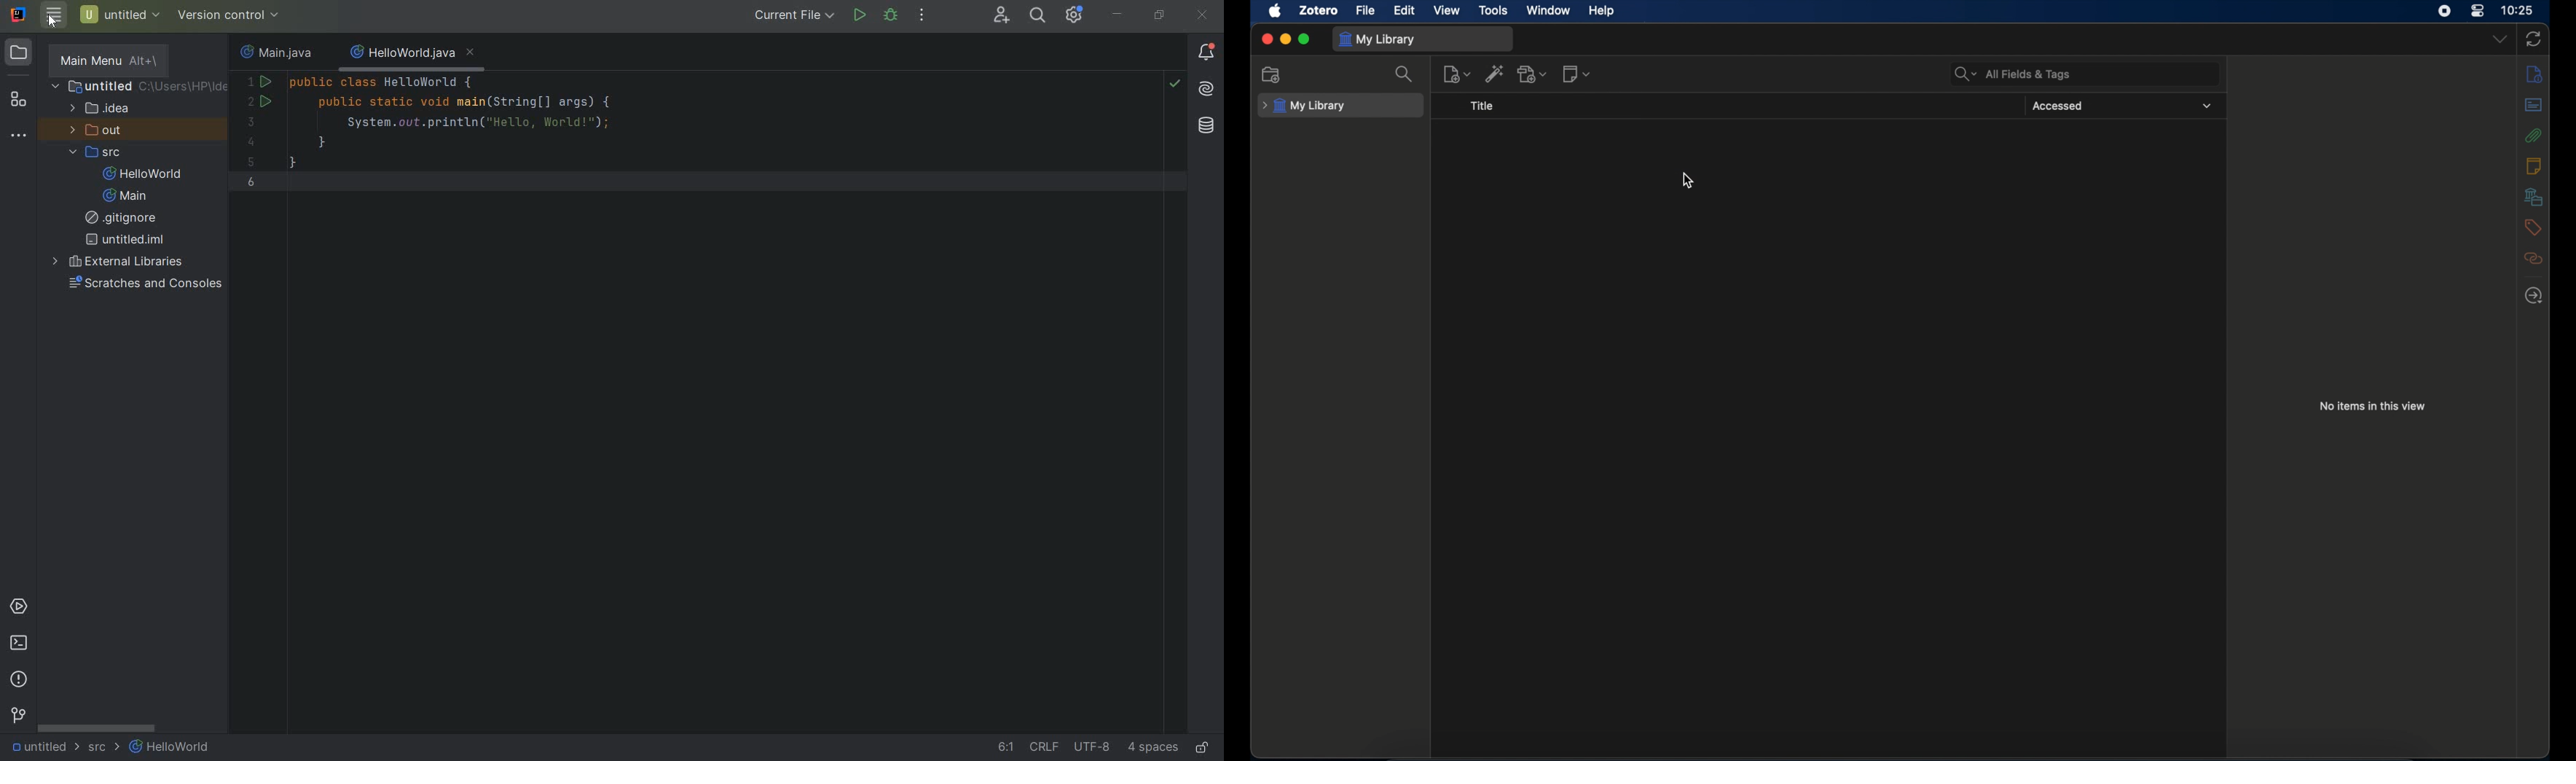 The height and width of the screenshot is (784, 2576). What do you see at coordinates (1549, 10) in the screenshot?
I see `window` at bounding box center [1549, 10].